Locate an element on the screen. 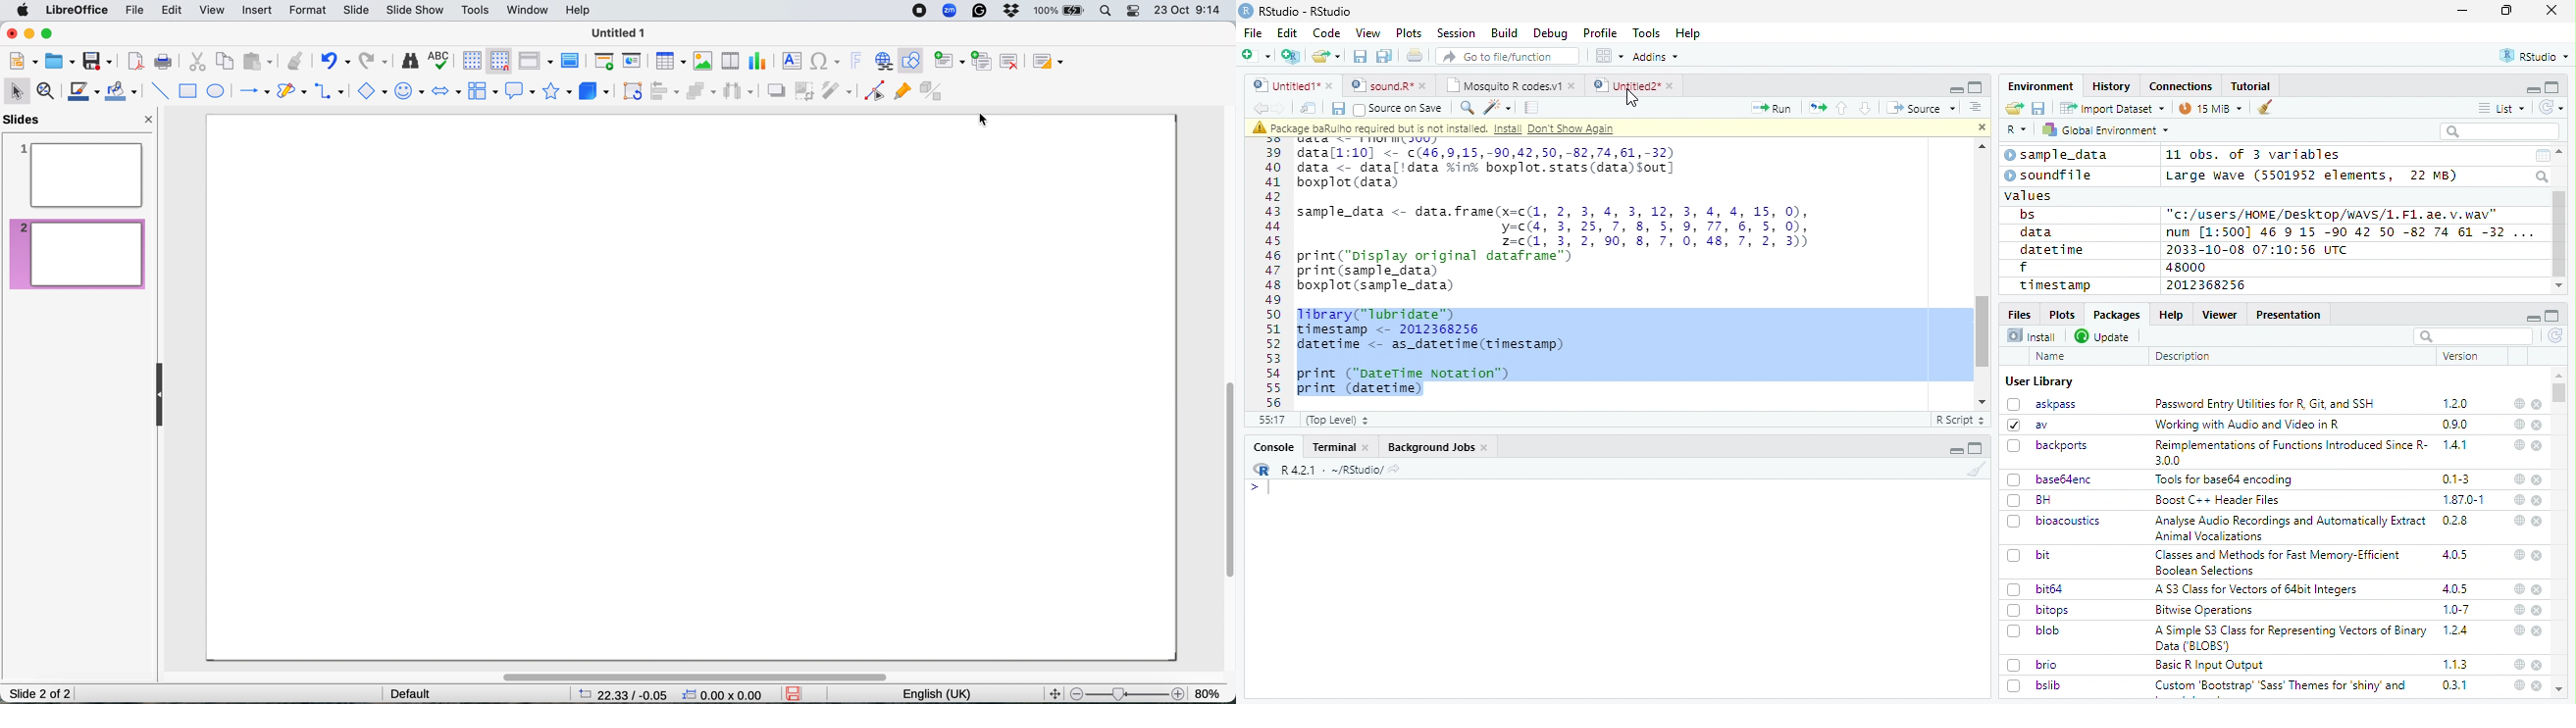 The image size is (2576, 728). Compile report is located at coordinates (1532, 108).